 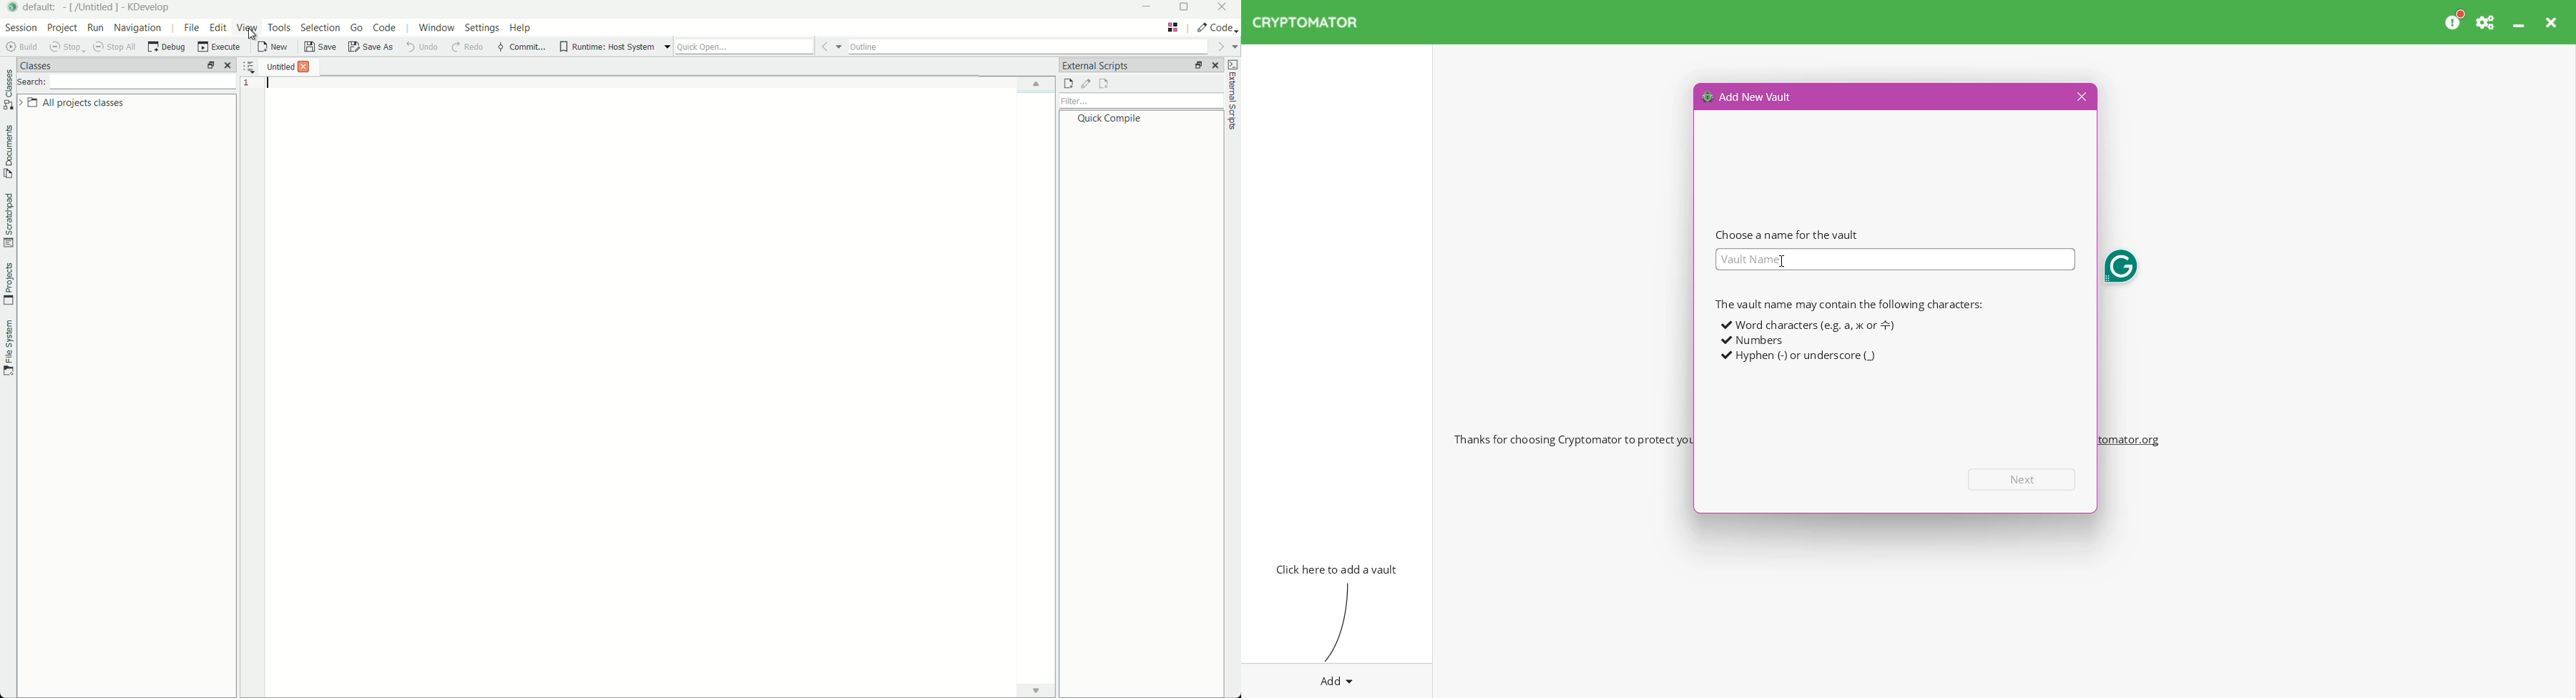 I want to click on Add New Vault, so click(x=1748, y=96).